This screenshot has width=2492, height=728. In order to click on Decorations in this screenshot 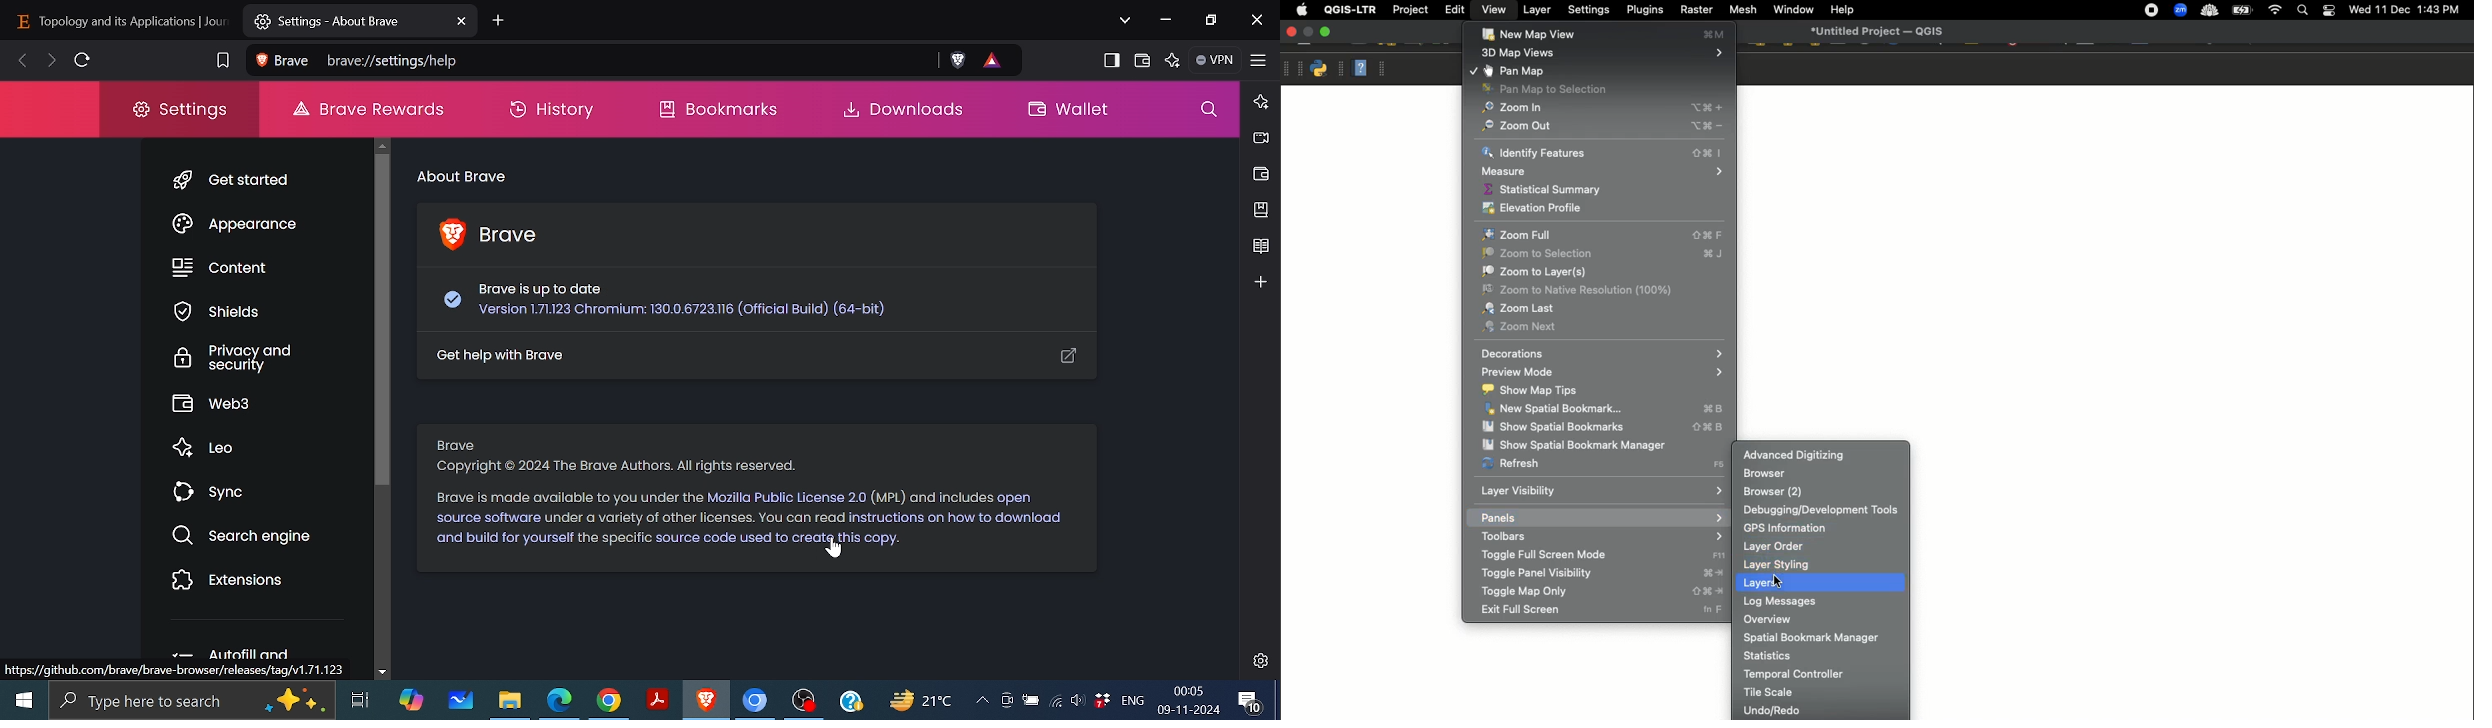, I will do `click(1599, 354)`.